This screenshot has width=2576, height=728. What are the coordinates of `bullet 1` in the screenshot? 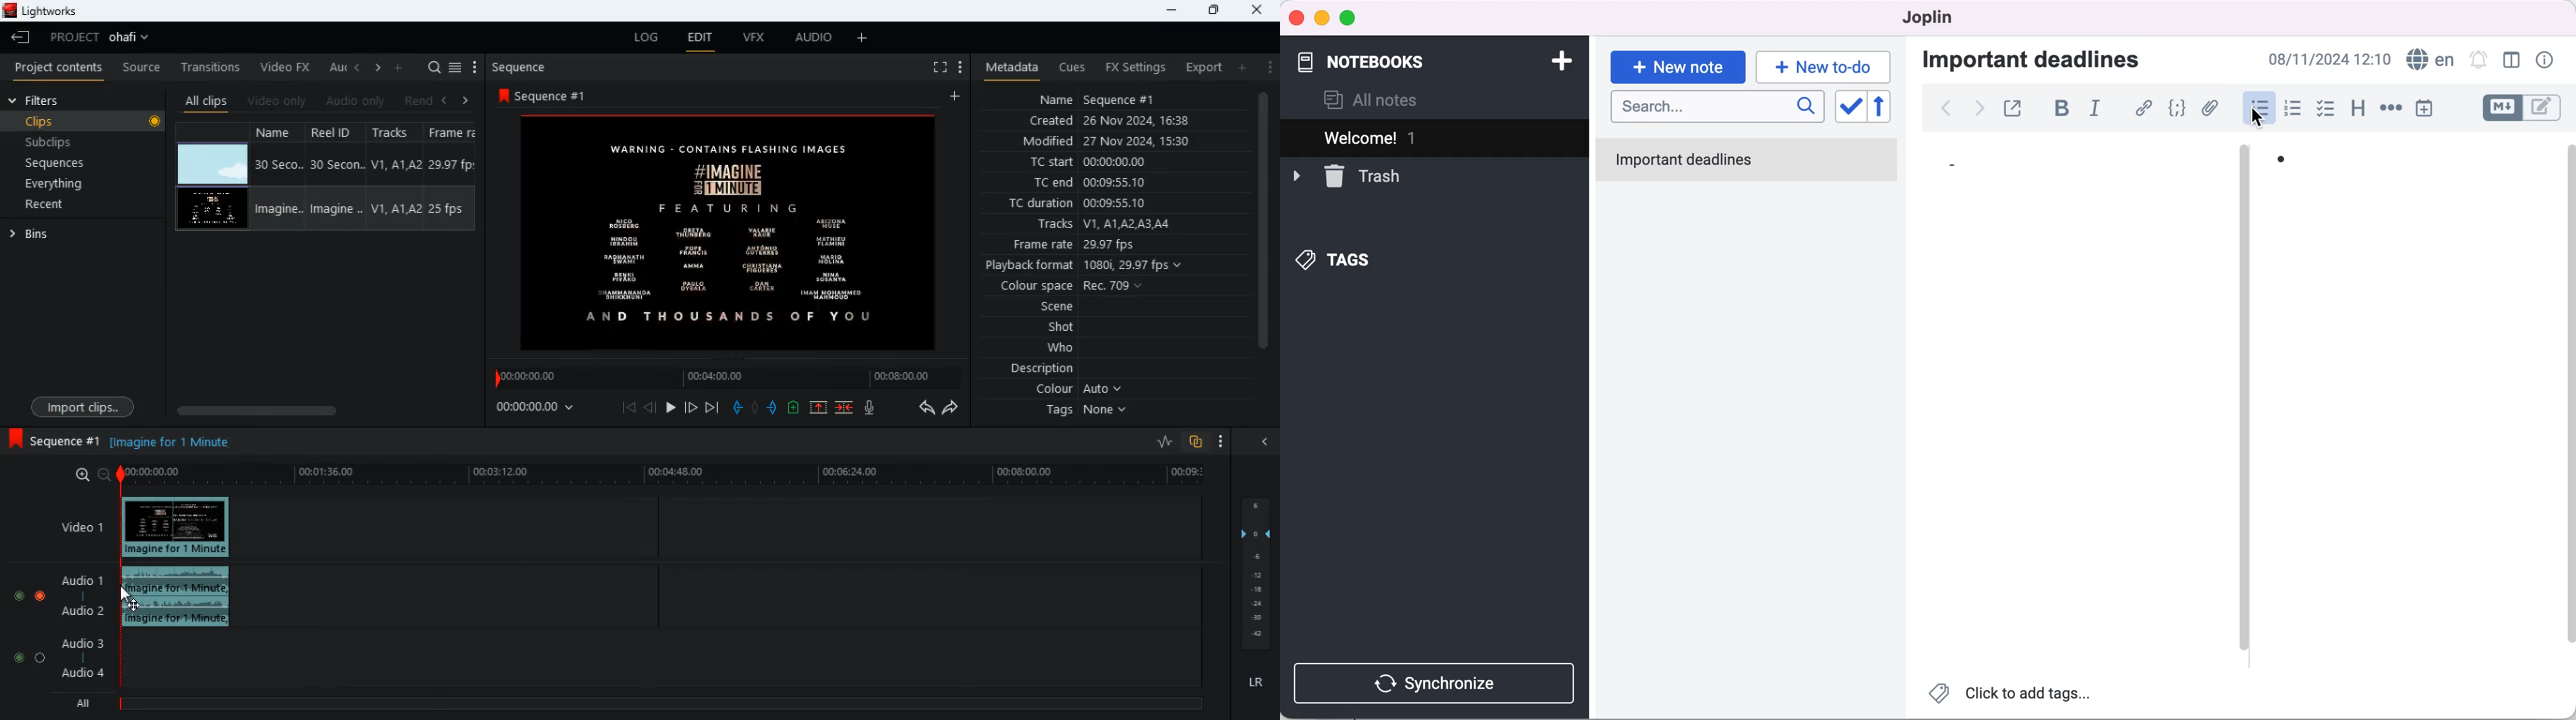 It's located at (2288, 165).